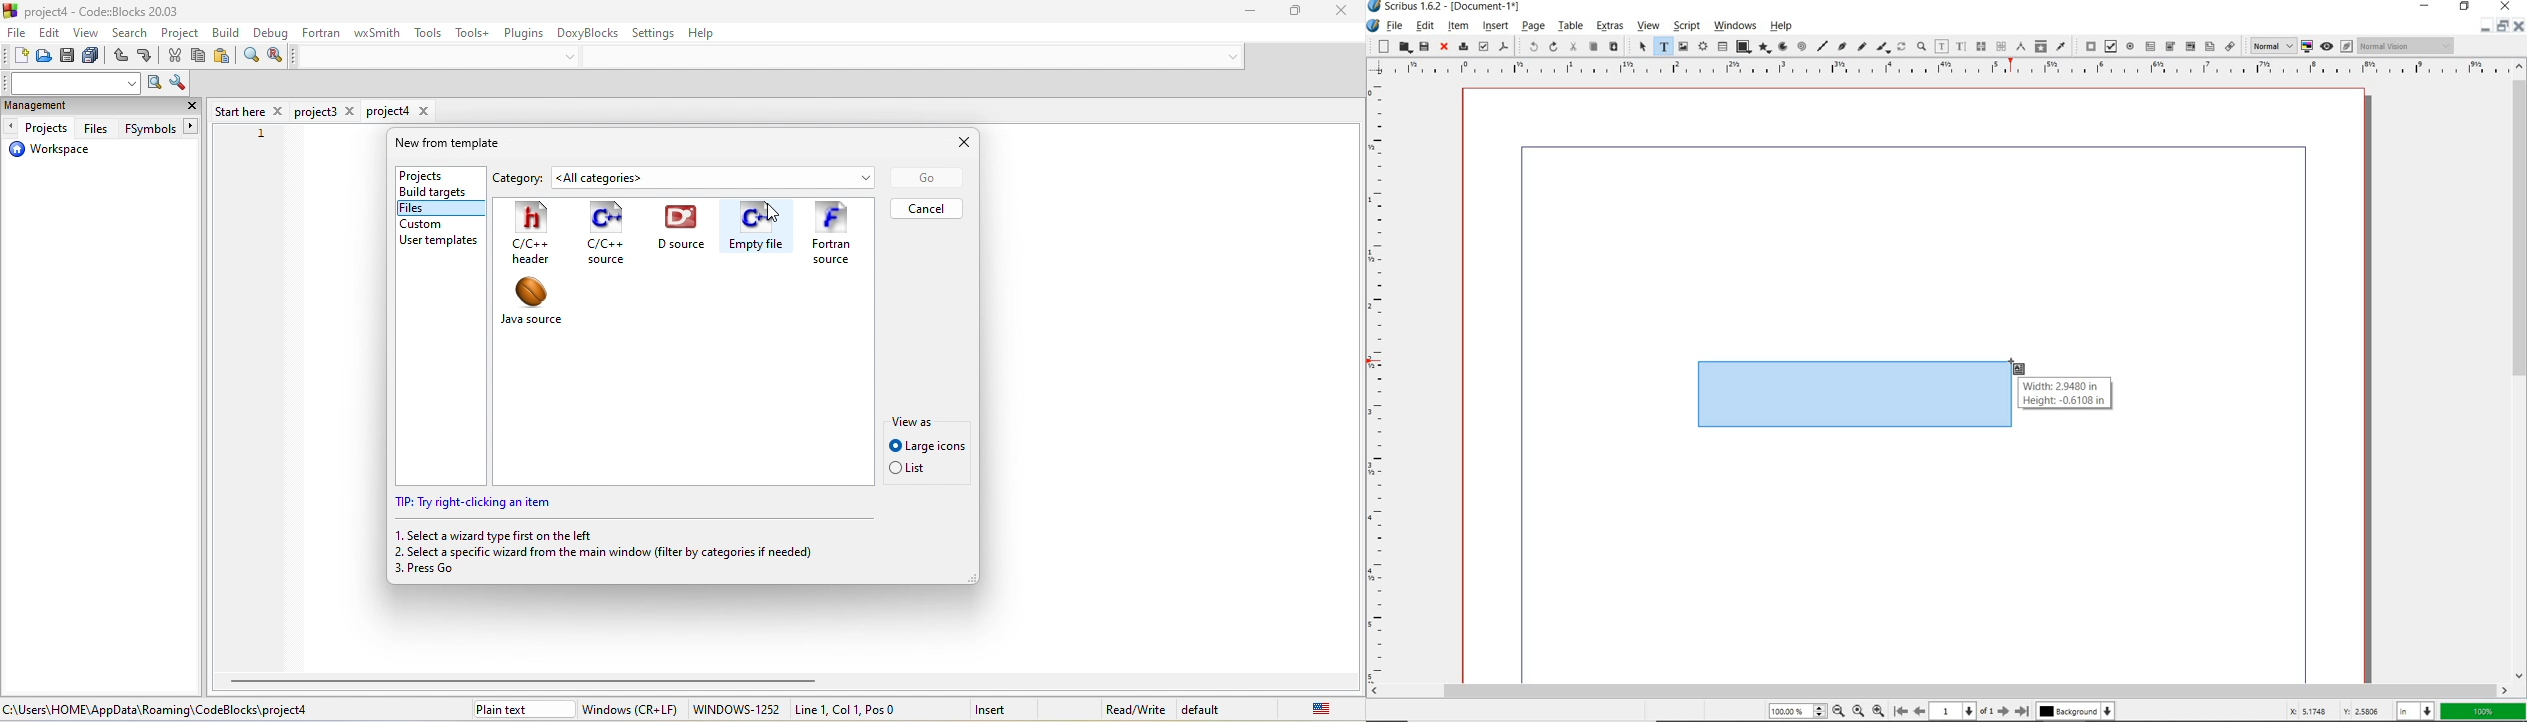 Image resolution: width=2548 pixels, height=728 pixels. What do you see at coordinates (1723, 47) in the screenshot?
I see `table` at bounding box center [1723, 47].